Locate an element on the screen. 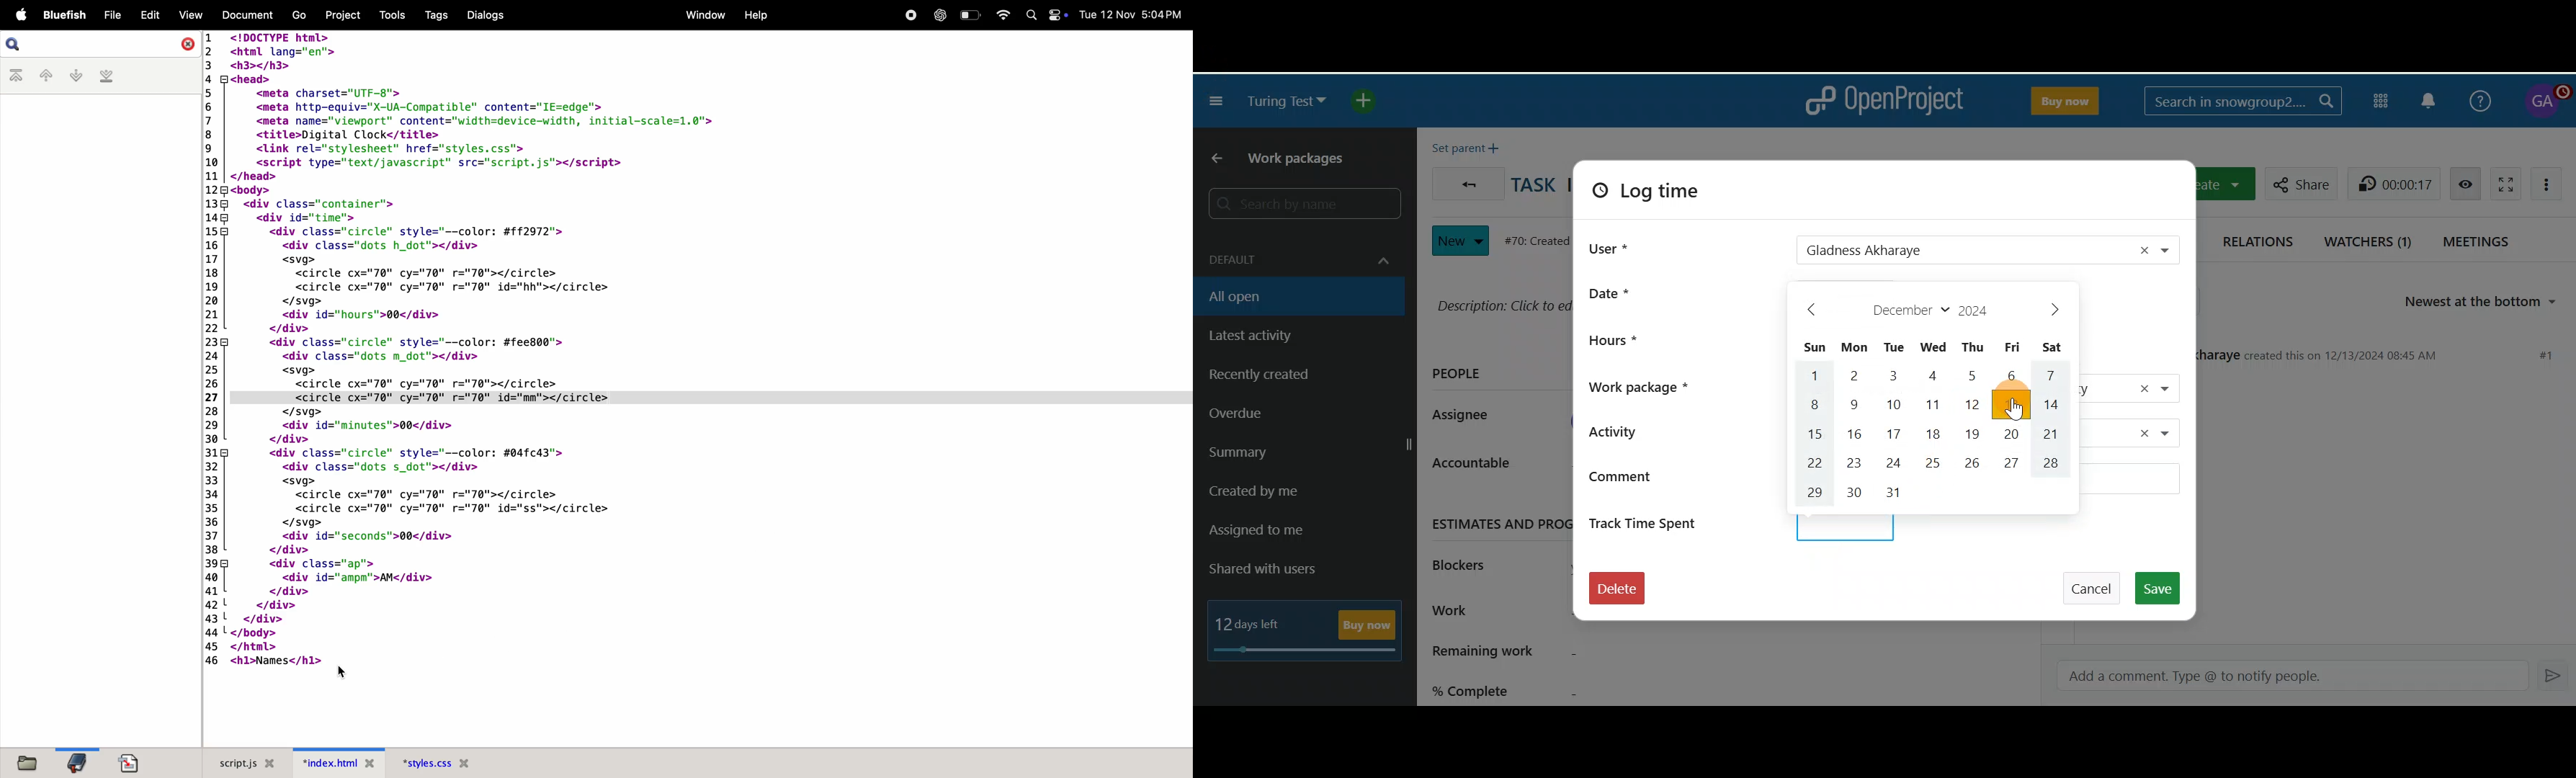 The height and width of the screenshot is (784, 2576). OpenProject is located at coordinates (1884, 101).